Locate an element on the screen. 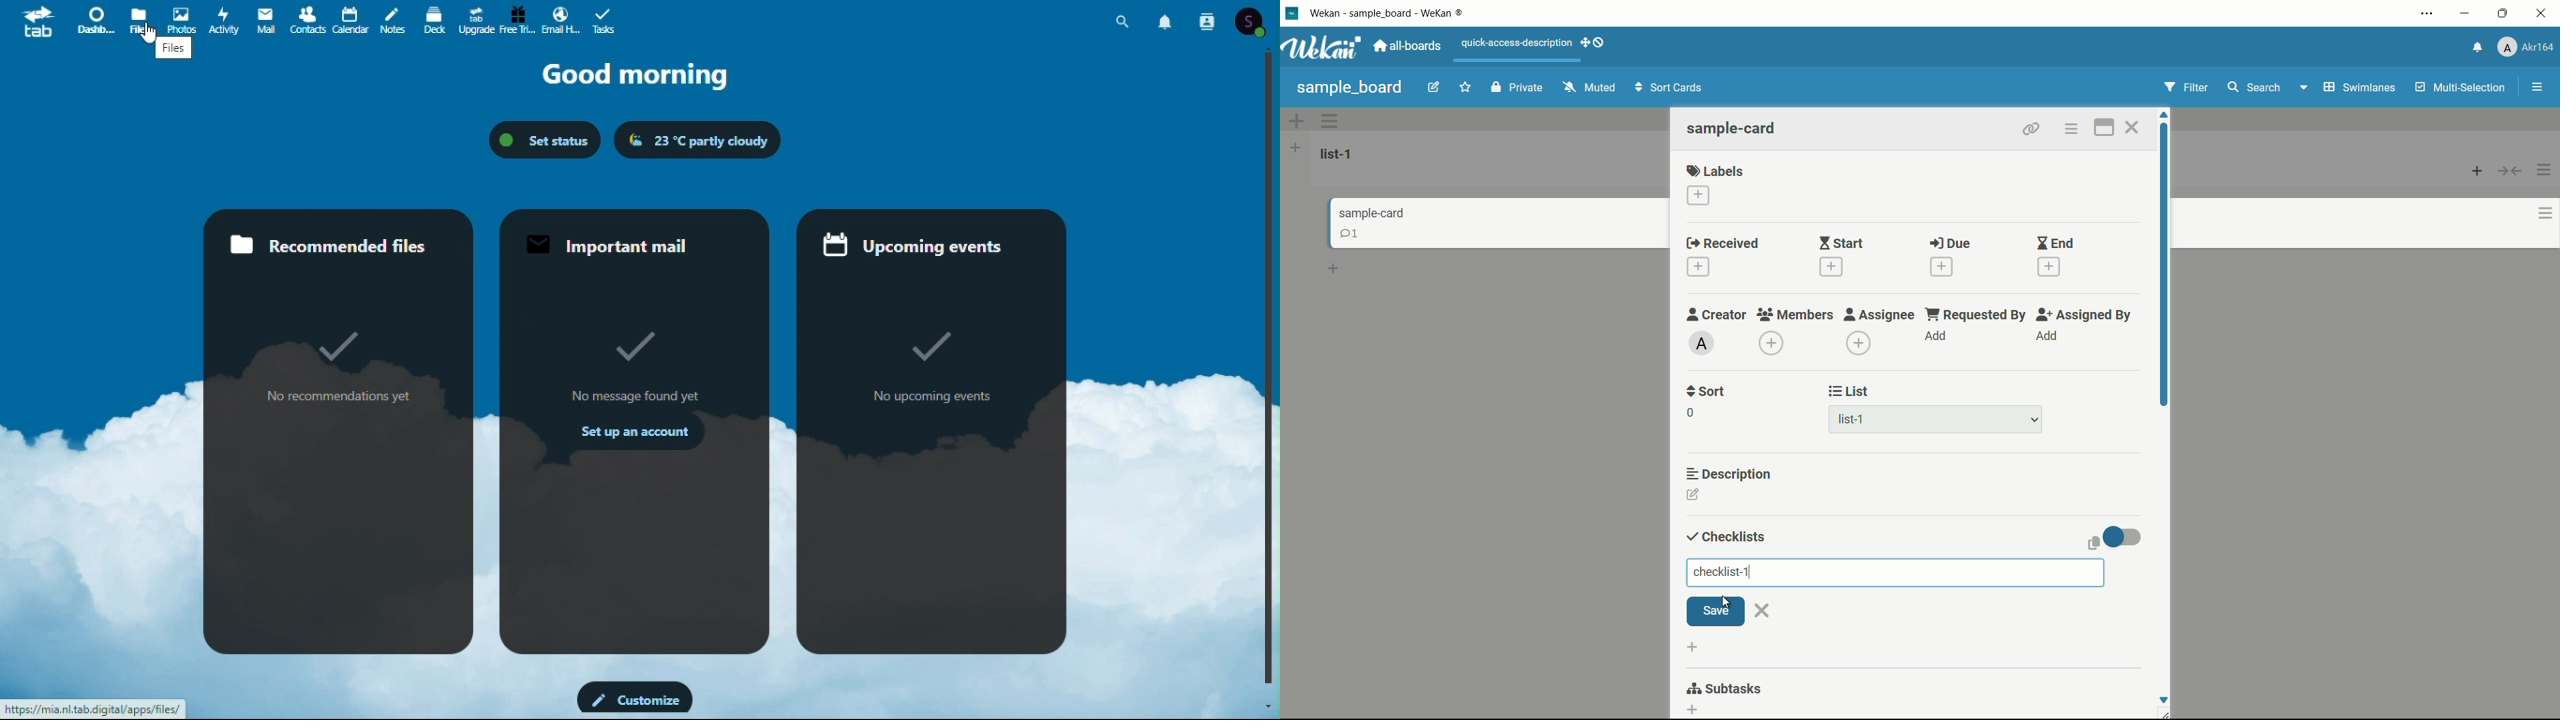 This screenshot has width=2576, height=728. add date is located at coordinates (2049, 267).